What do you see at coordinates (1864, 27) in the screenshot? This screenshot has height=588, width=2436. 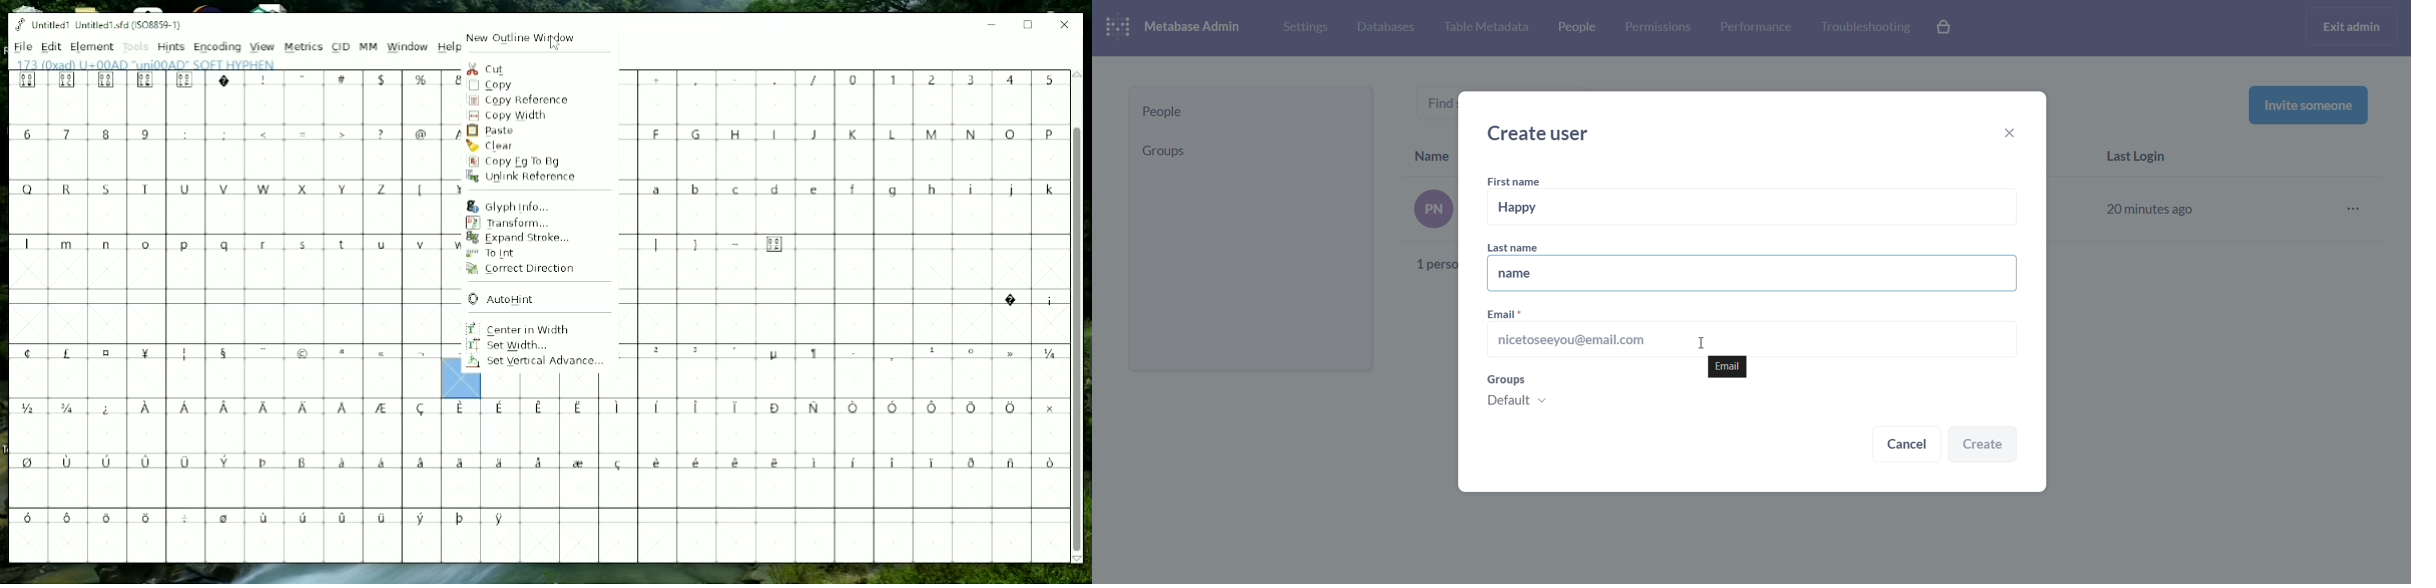 I see `troubleshooting` at bounding box center [1864, 27].